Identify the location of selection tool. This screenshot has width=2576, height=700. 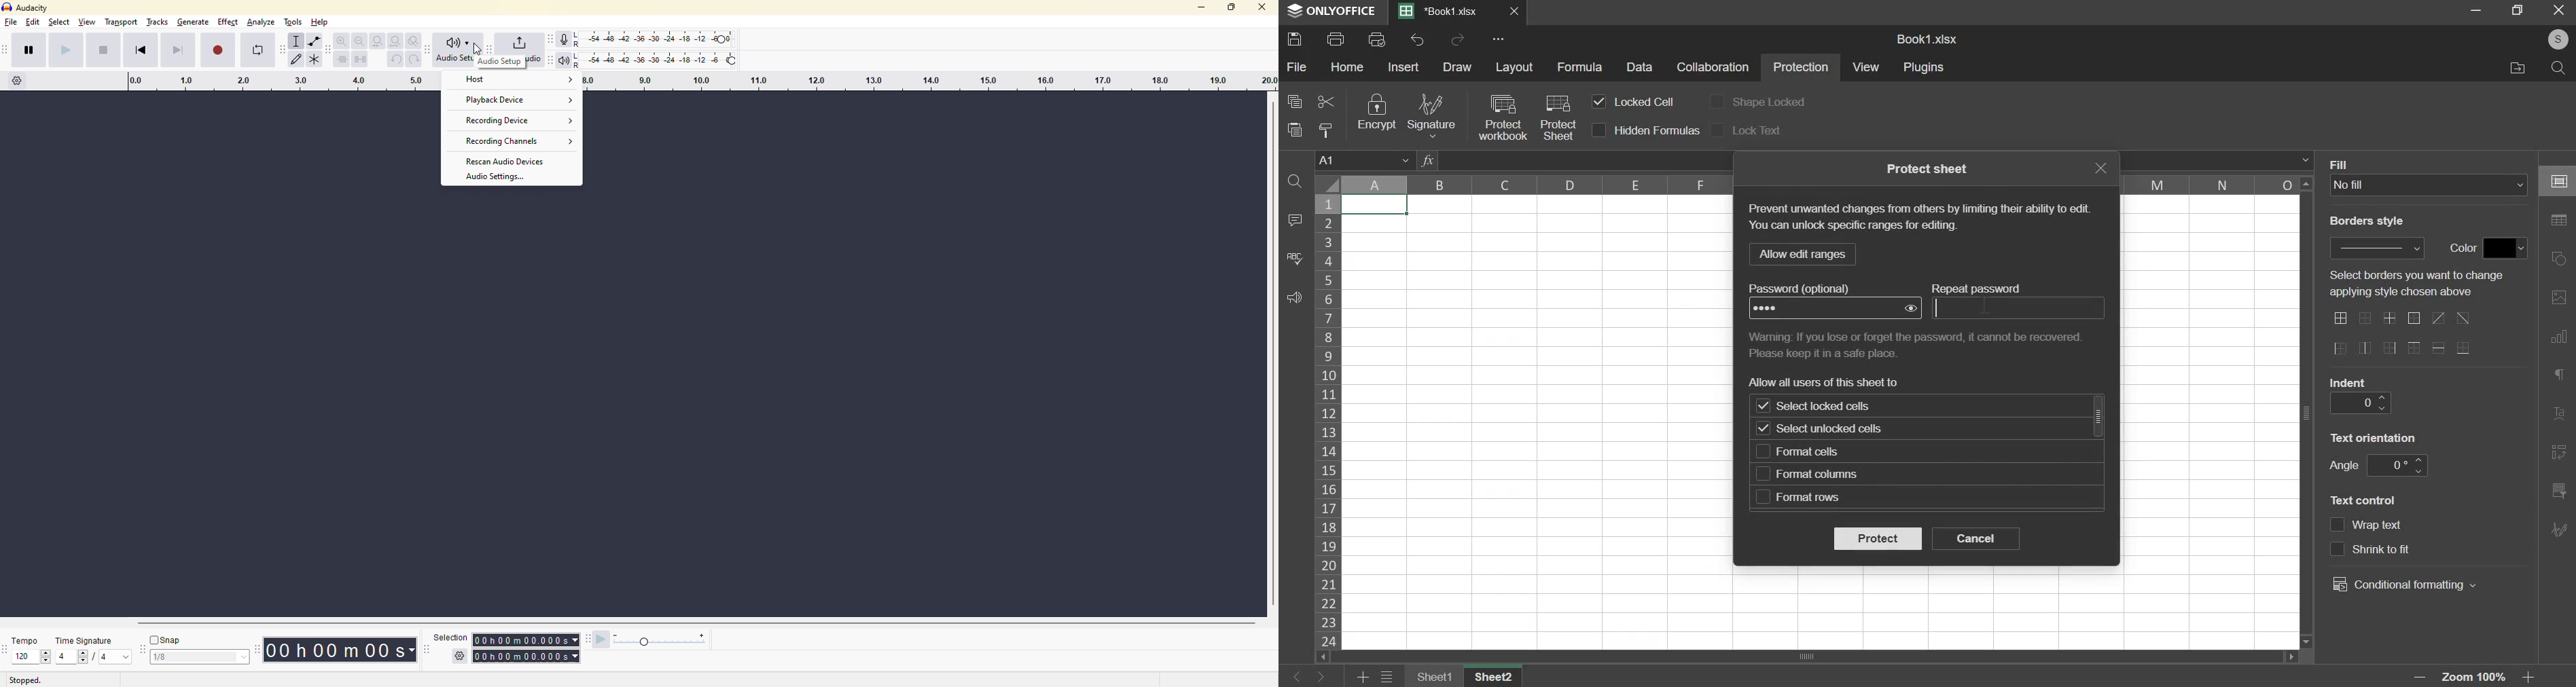
(296, 42).